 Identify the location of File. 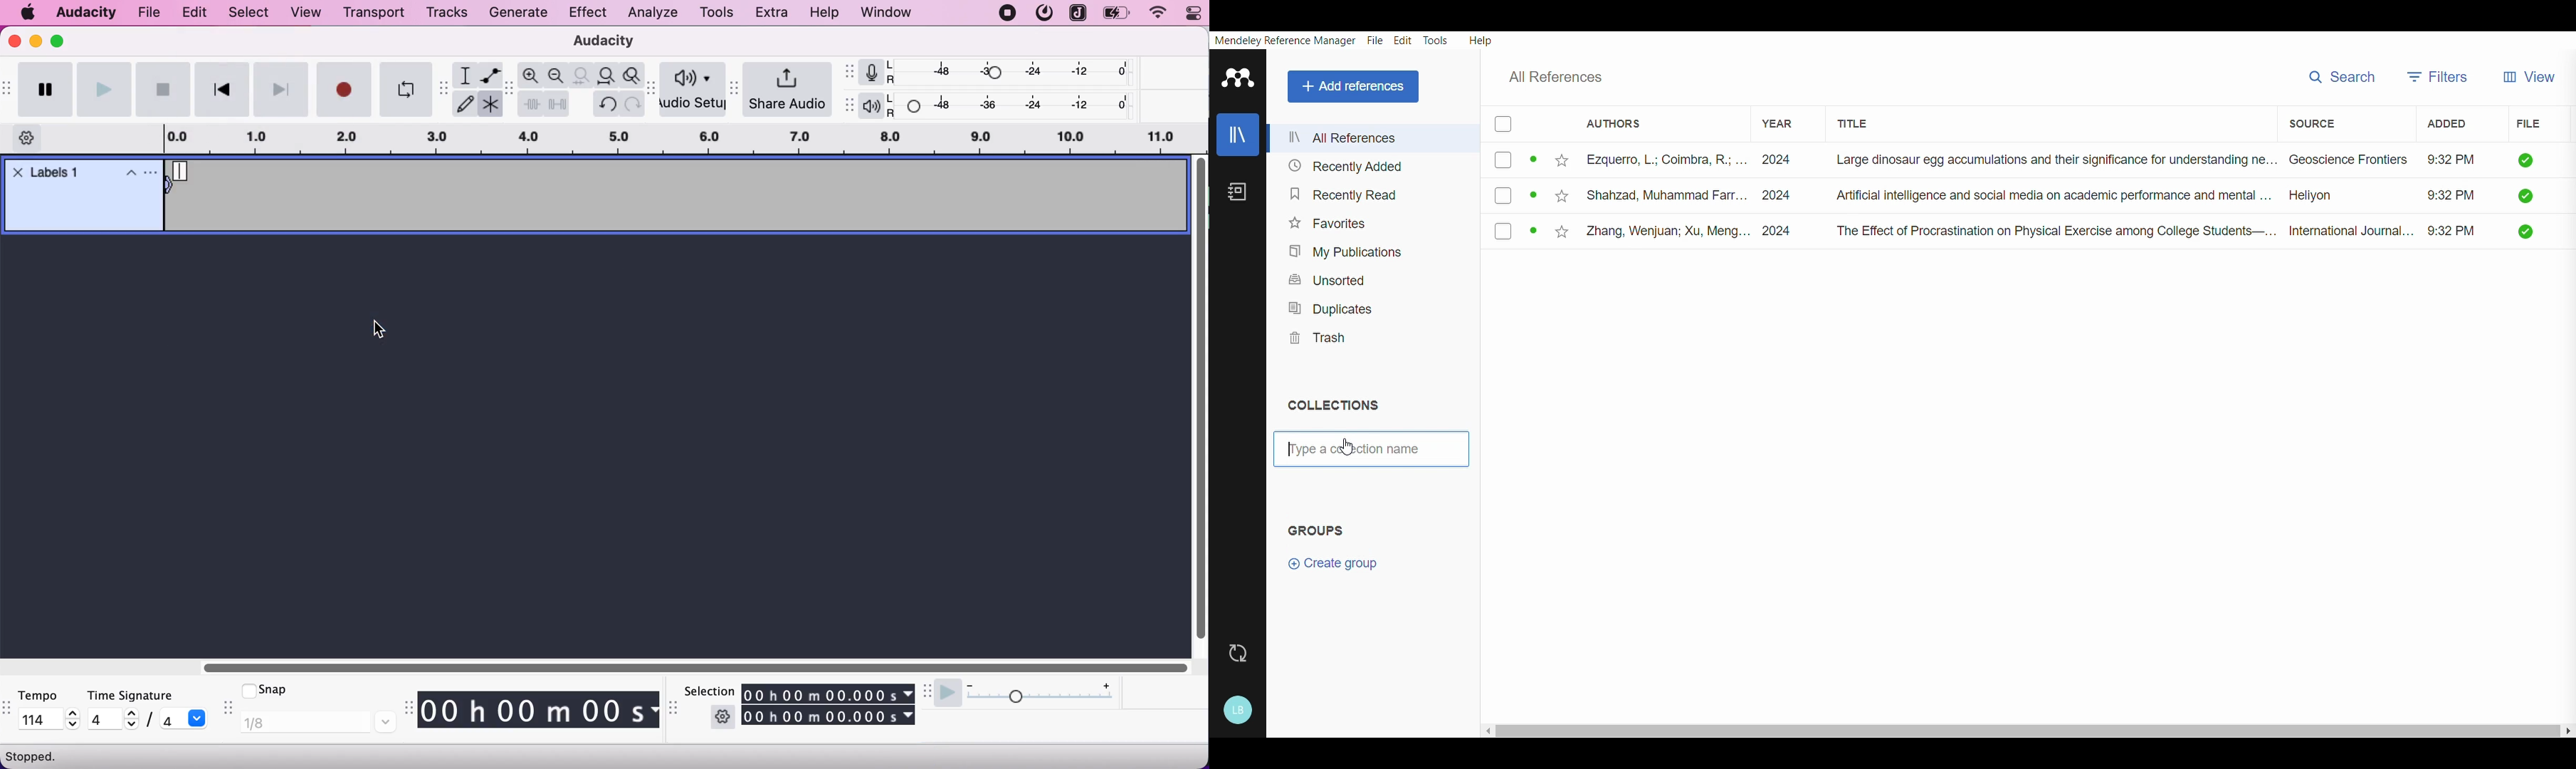
(1374, 39).